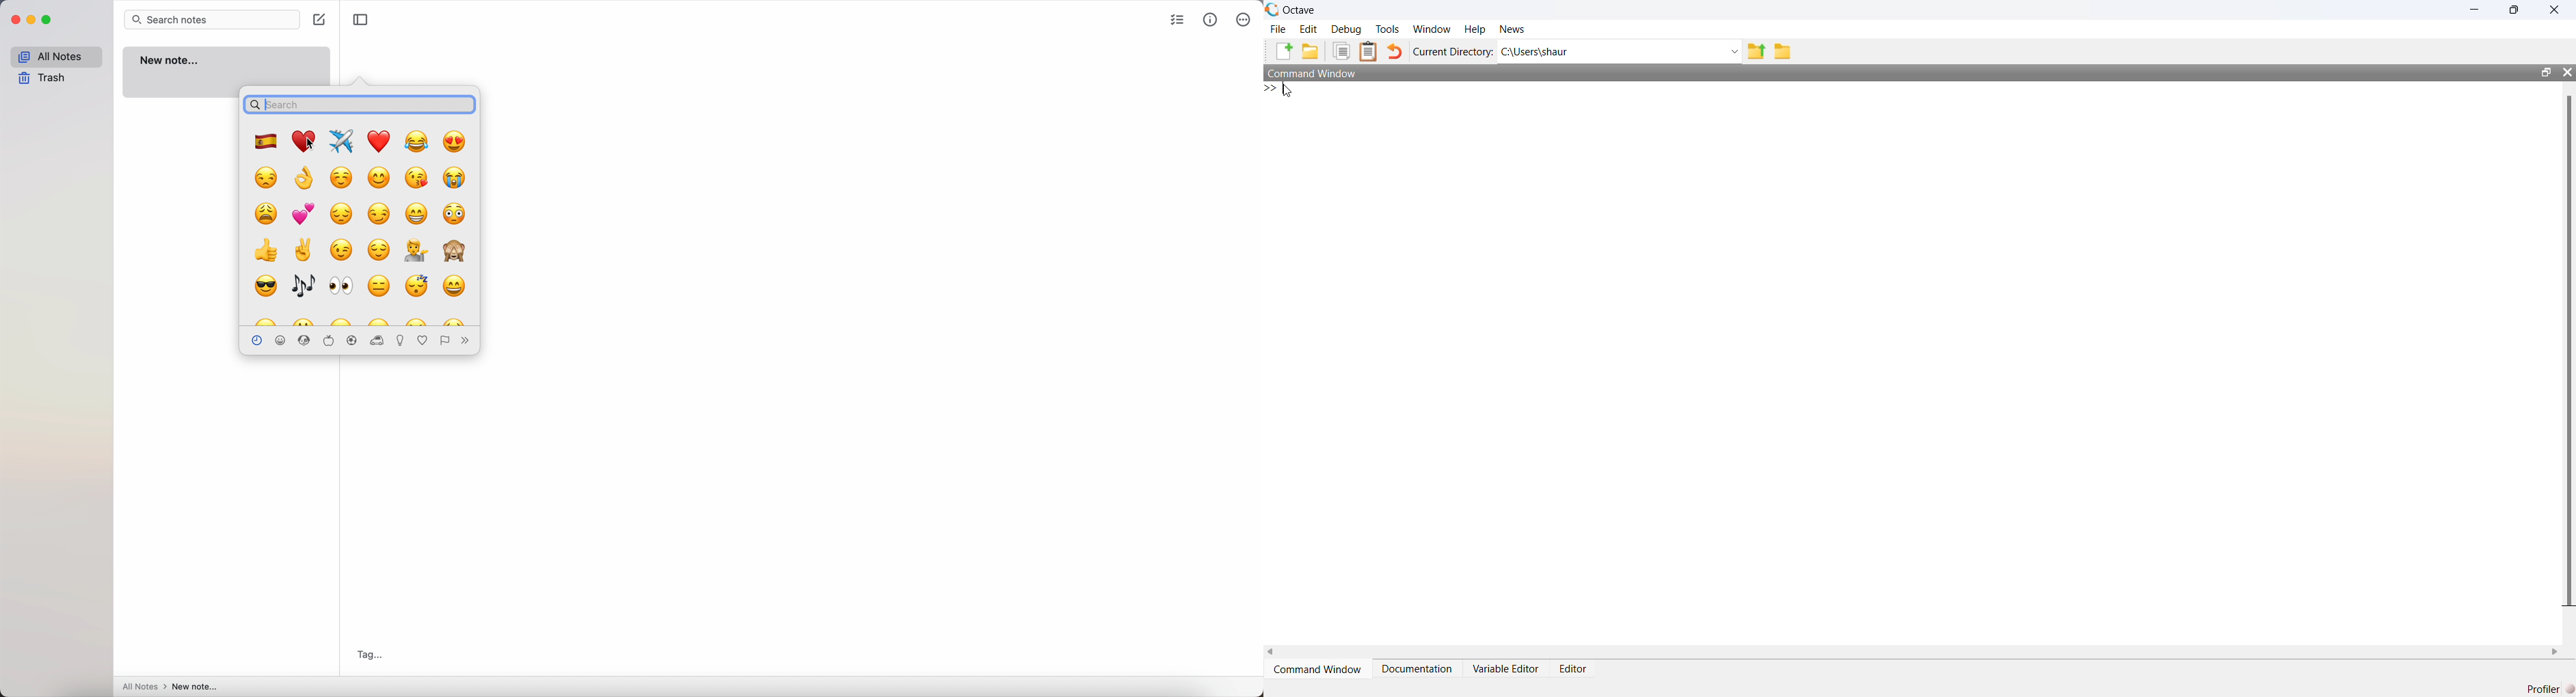  Describe the element at coordinates (1417, 669) in the screenshot. I see `Documentation` at that location.